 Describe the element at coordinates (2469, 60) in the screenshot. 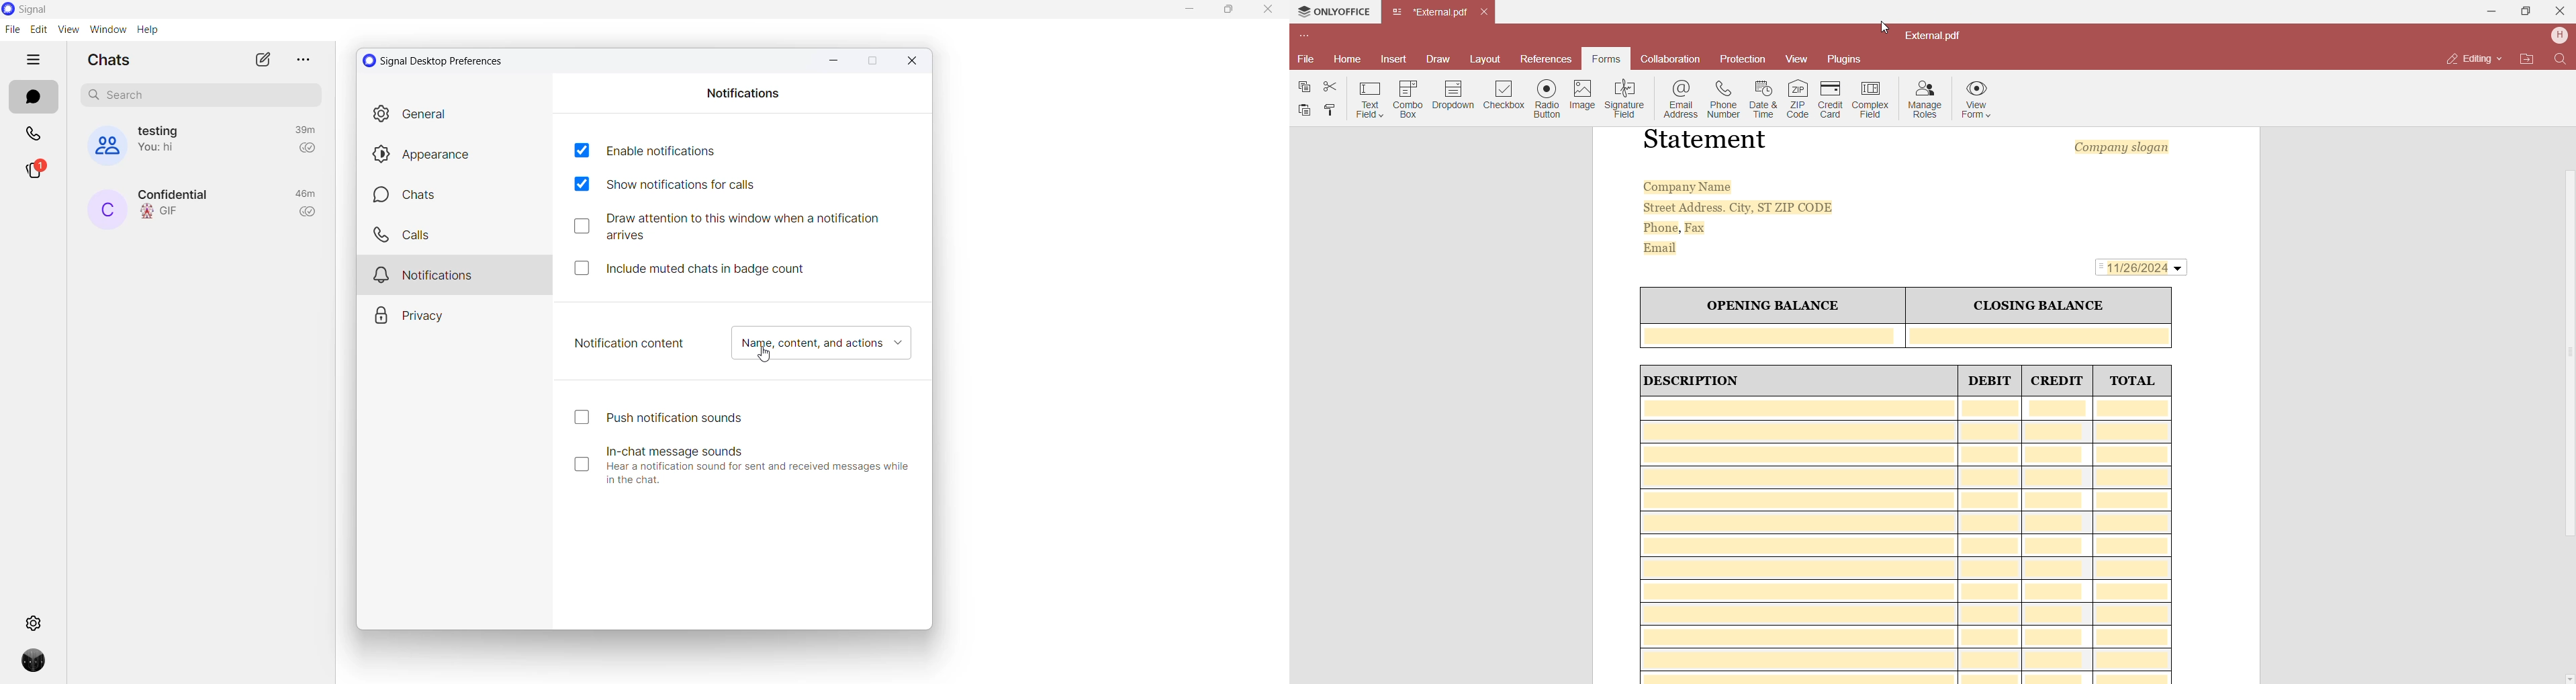

I see `Editing` at that location.